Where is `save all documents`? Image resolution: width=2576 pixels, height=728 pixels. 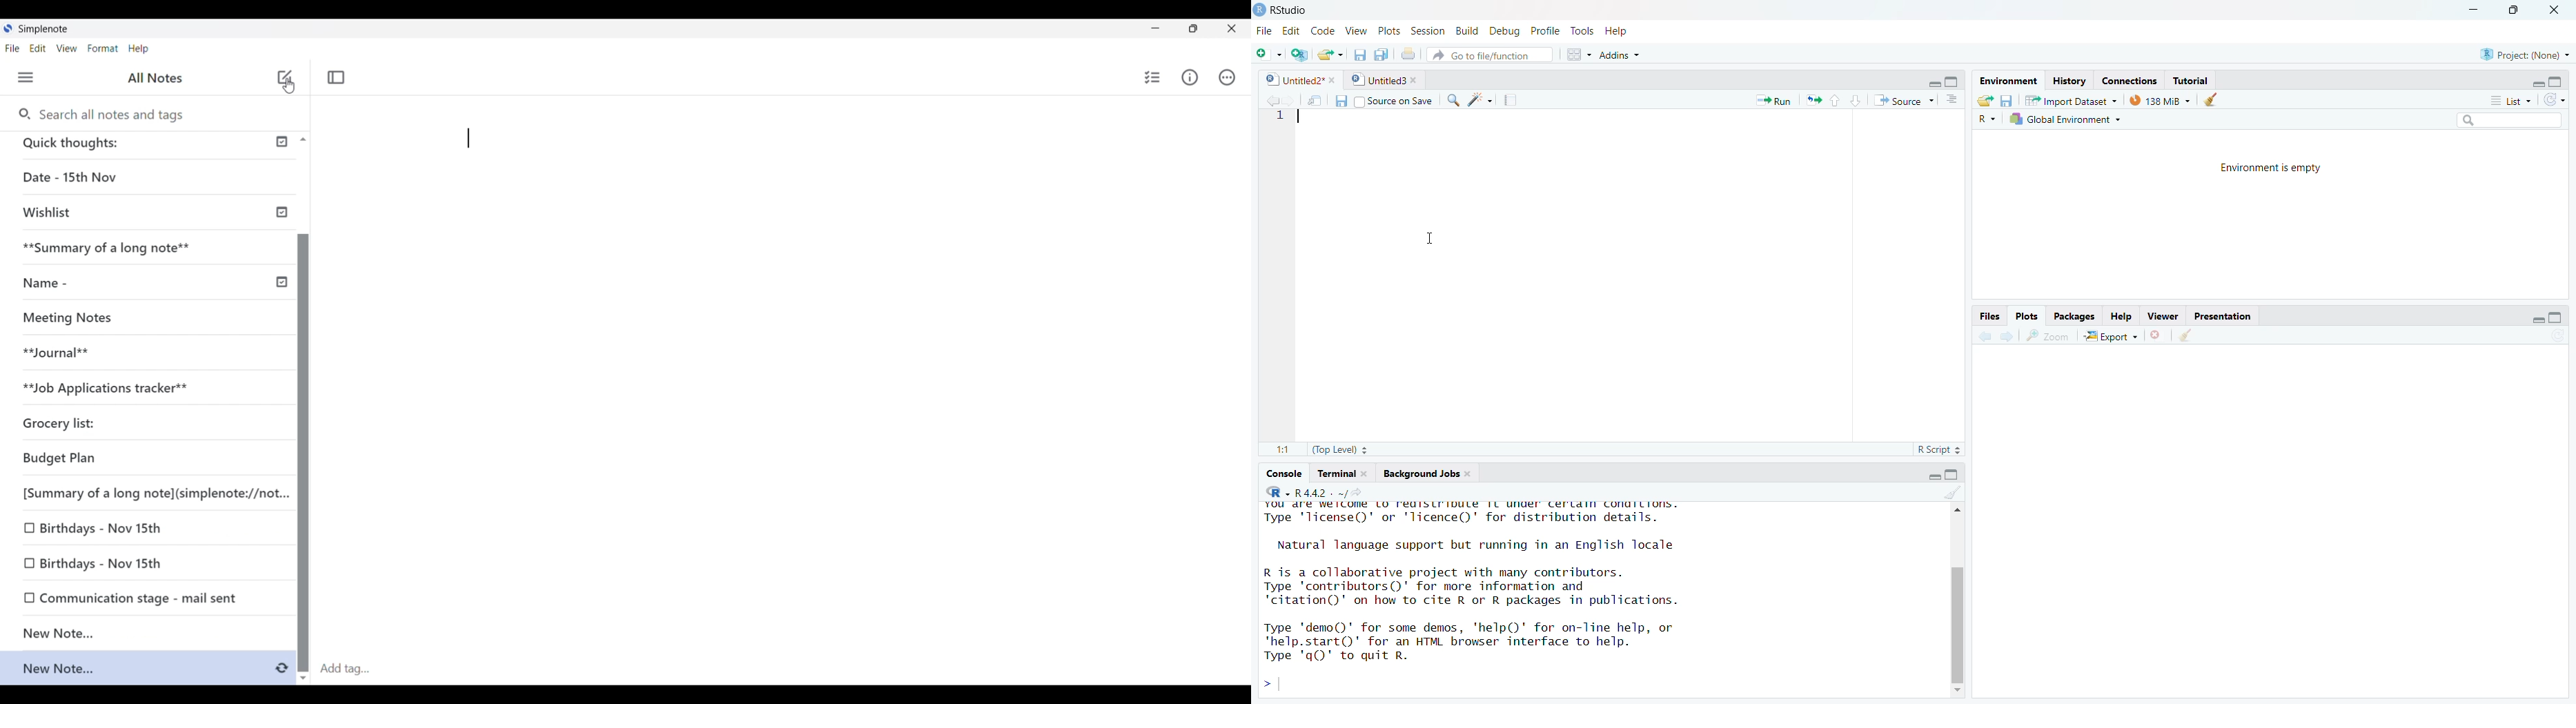
save all documents is located at coordinates (1359, 52).